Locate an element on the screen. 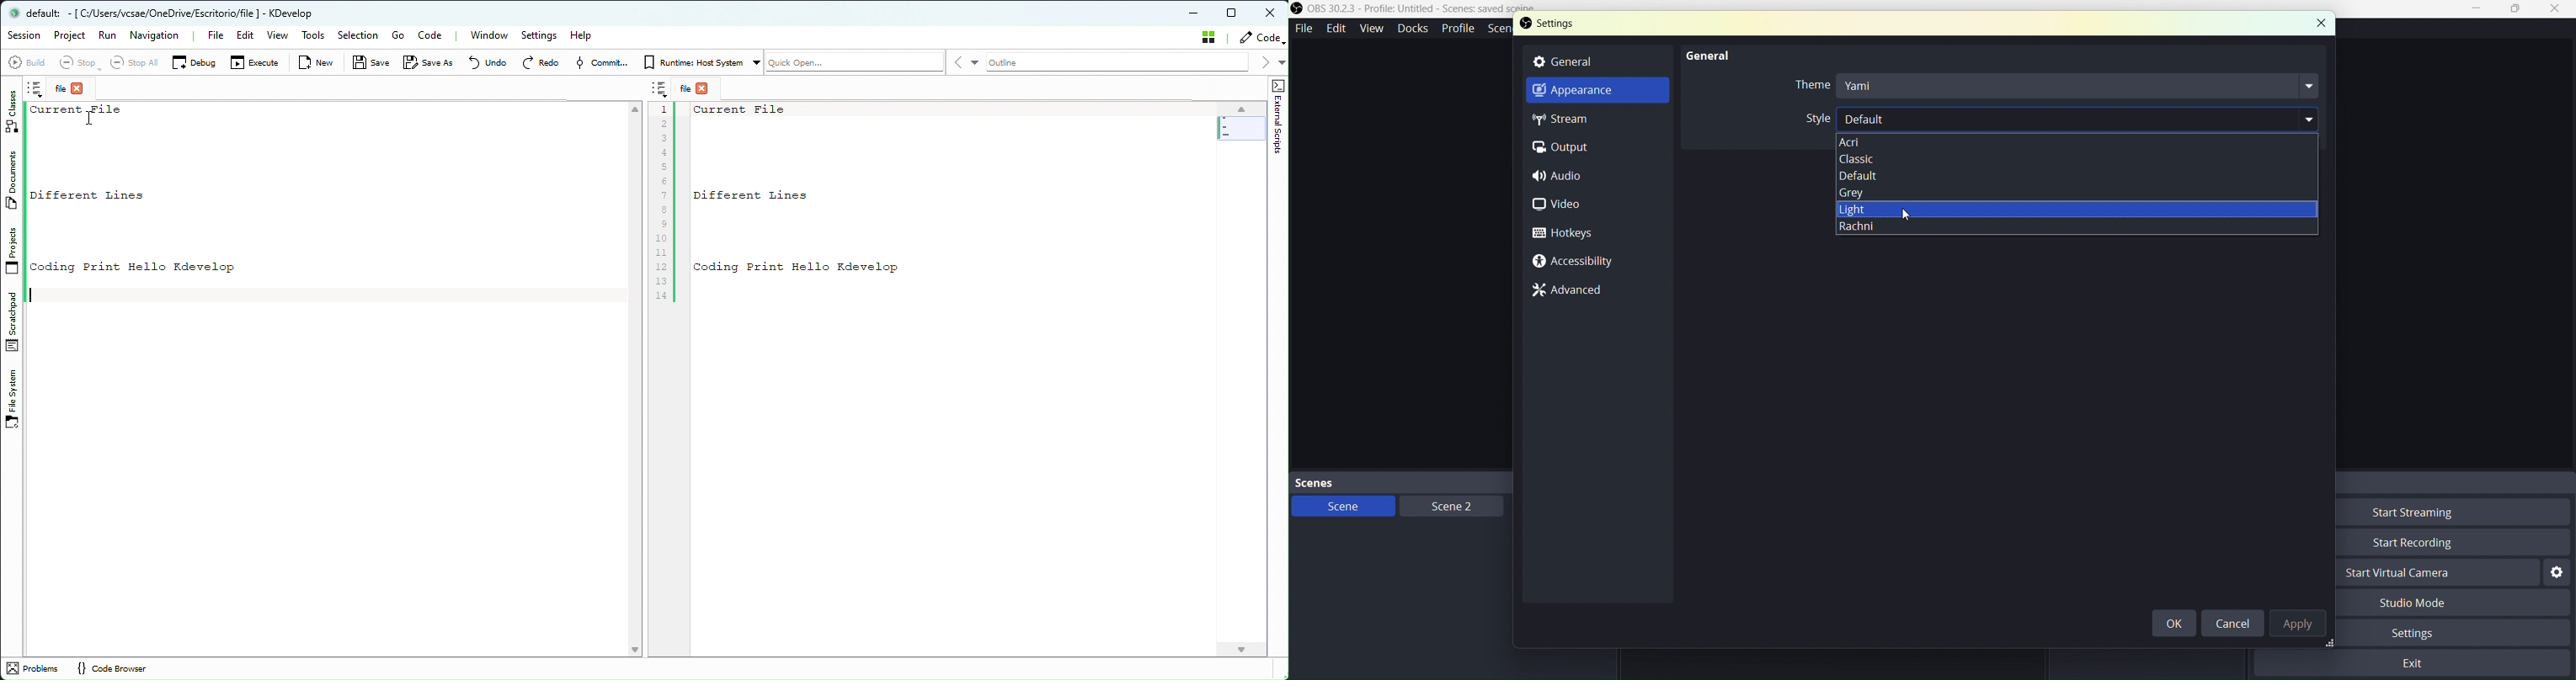 The image size is (2576, 700). Output is located at coordinates (1568, 147).